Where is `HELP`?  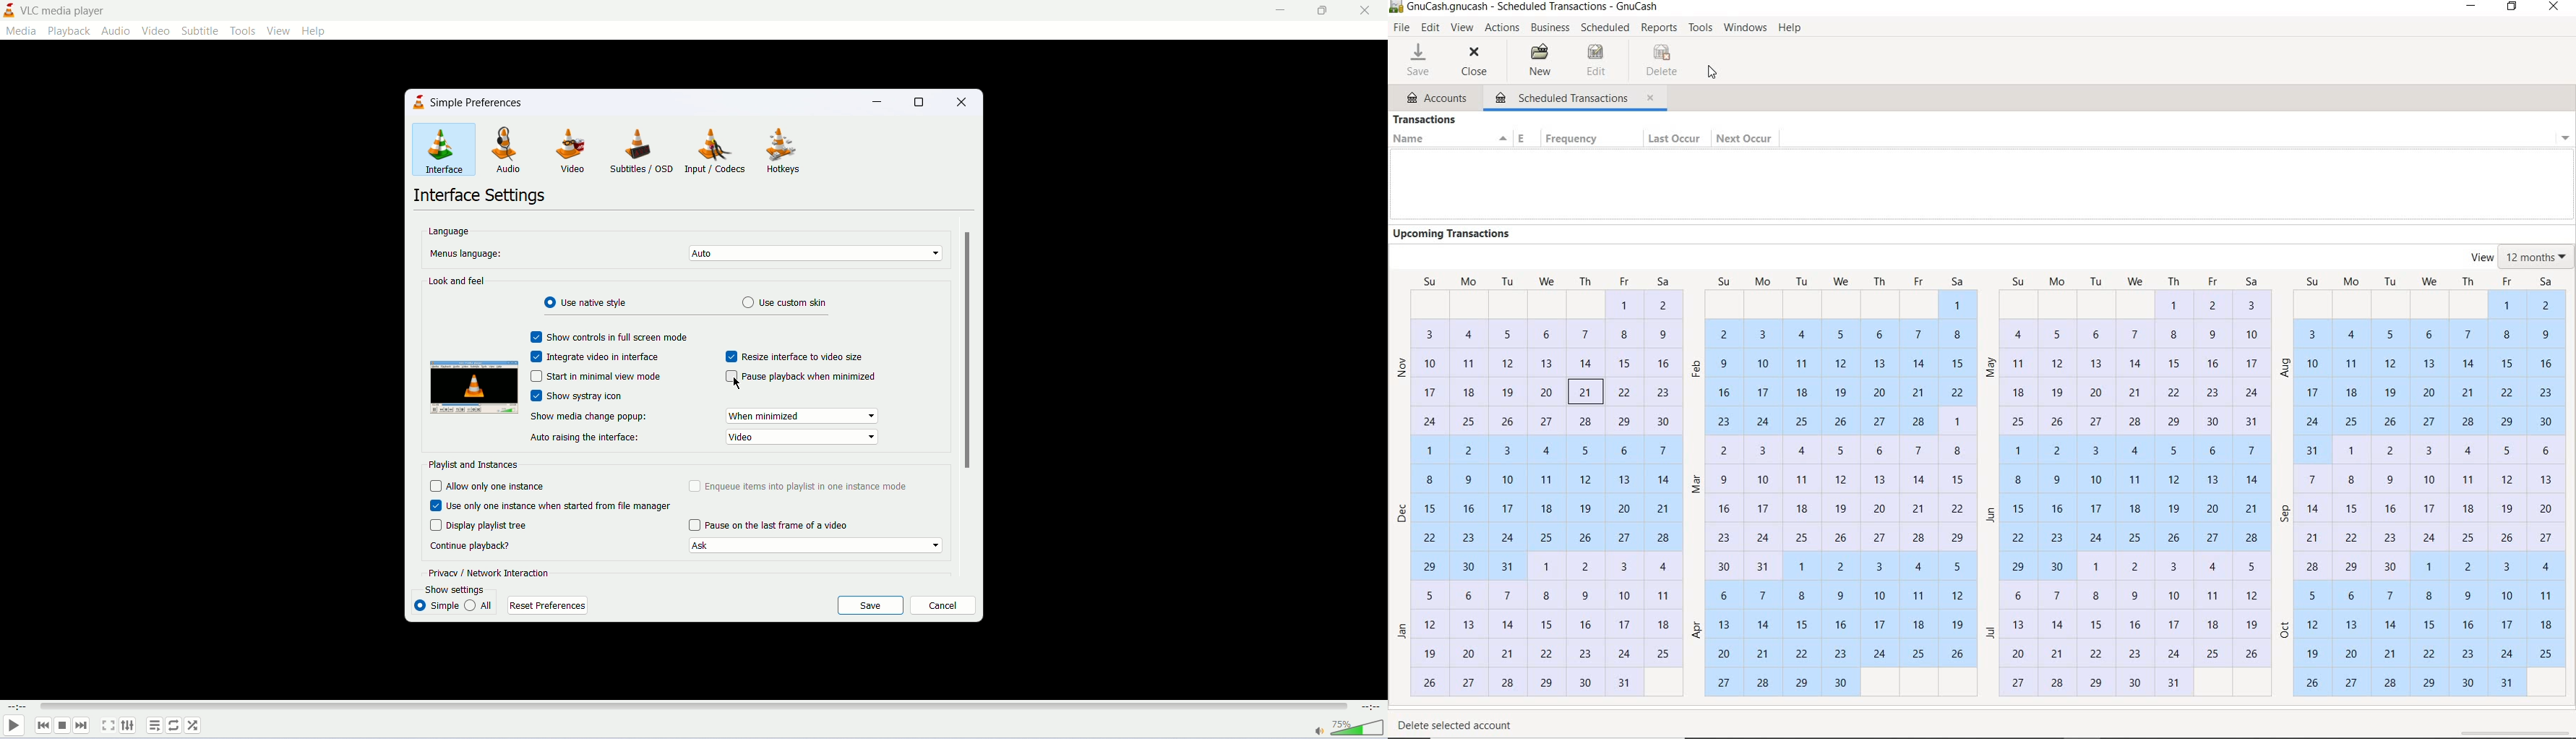 HELP is located at coordinates (1792, 28).